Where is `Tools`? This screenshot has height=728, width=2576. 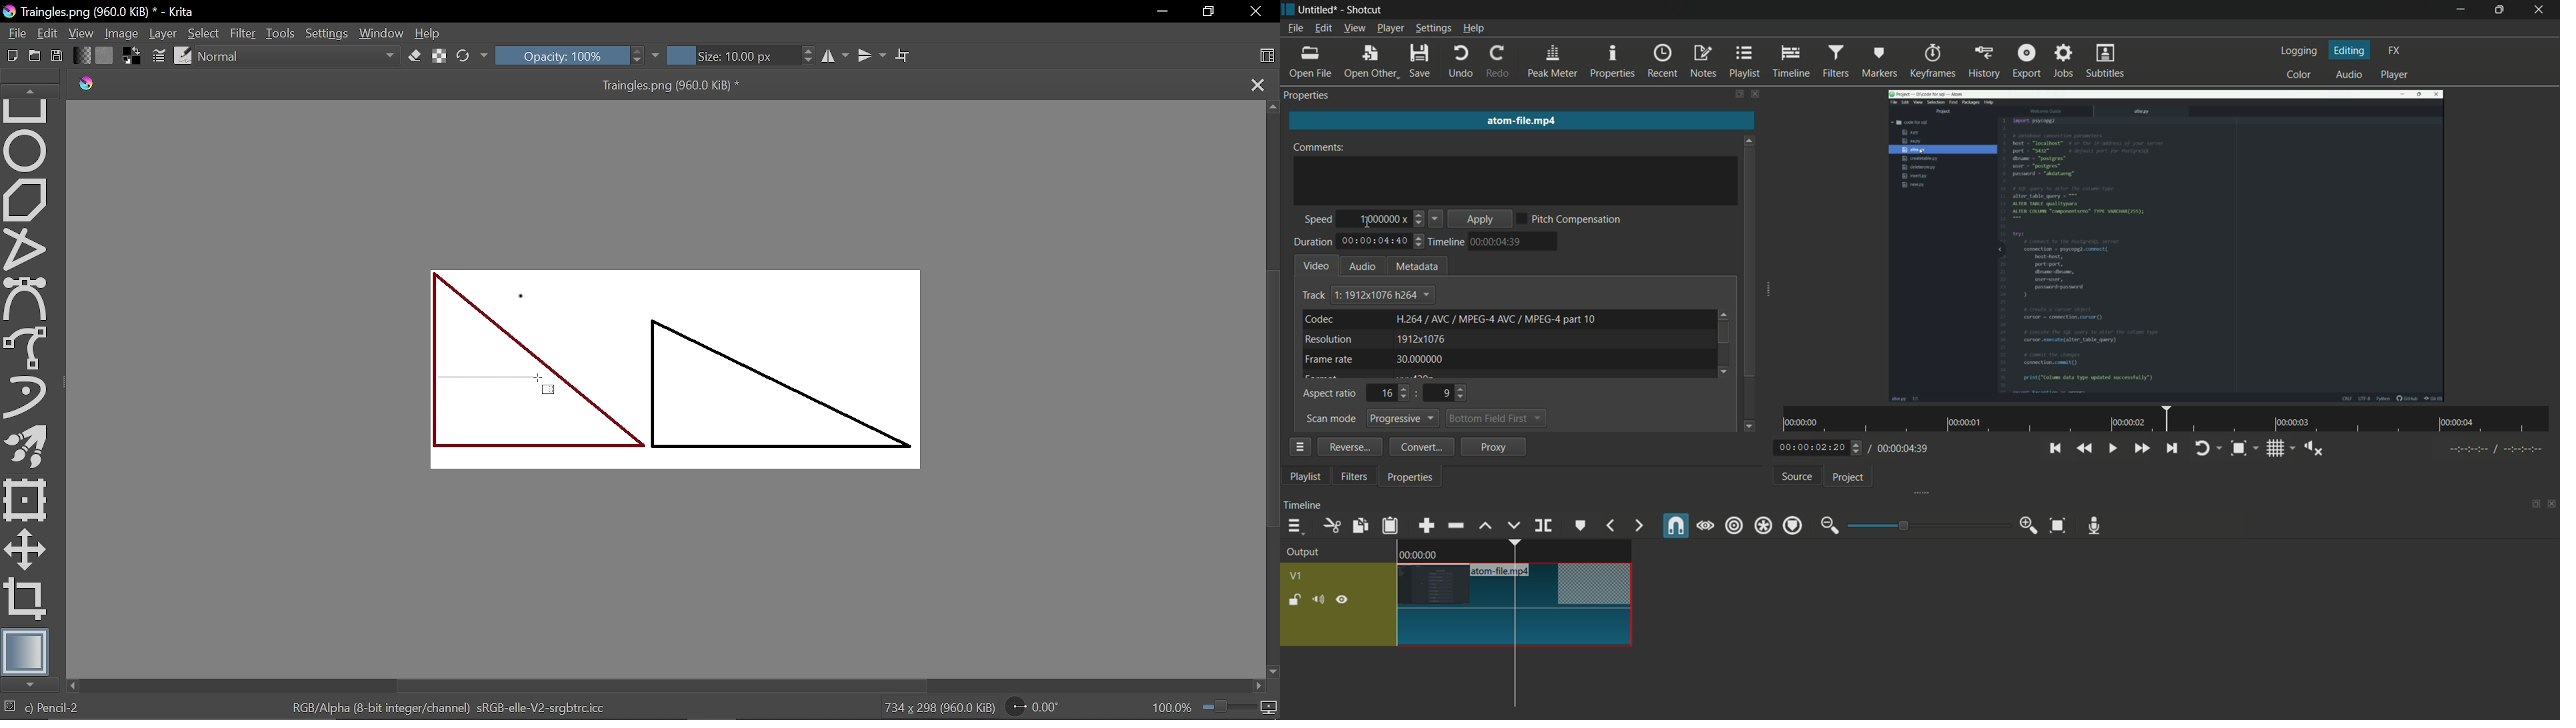 Tools is located at coordinates (282, 33).